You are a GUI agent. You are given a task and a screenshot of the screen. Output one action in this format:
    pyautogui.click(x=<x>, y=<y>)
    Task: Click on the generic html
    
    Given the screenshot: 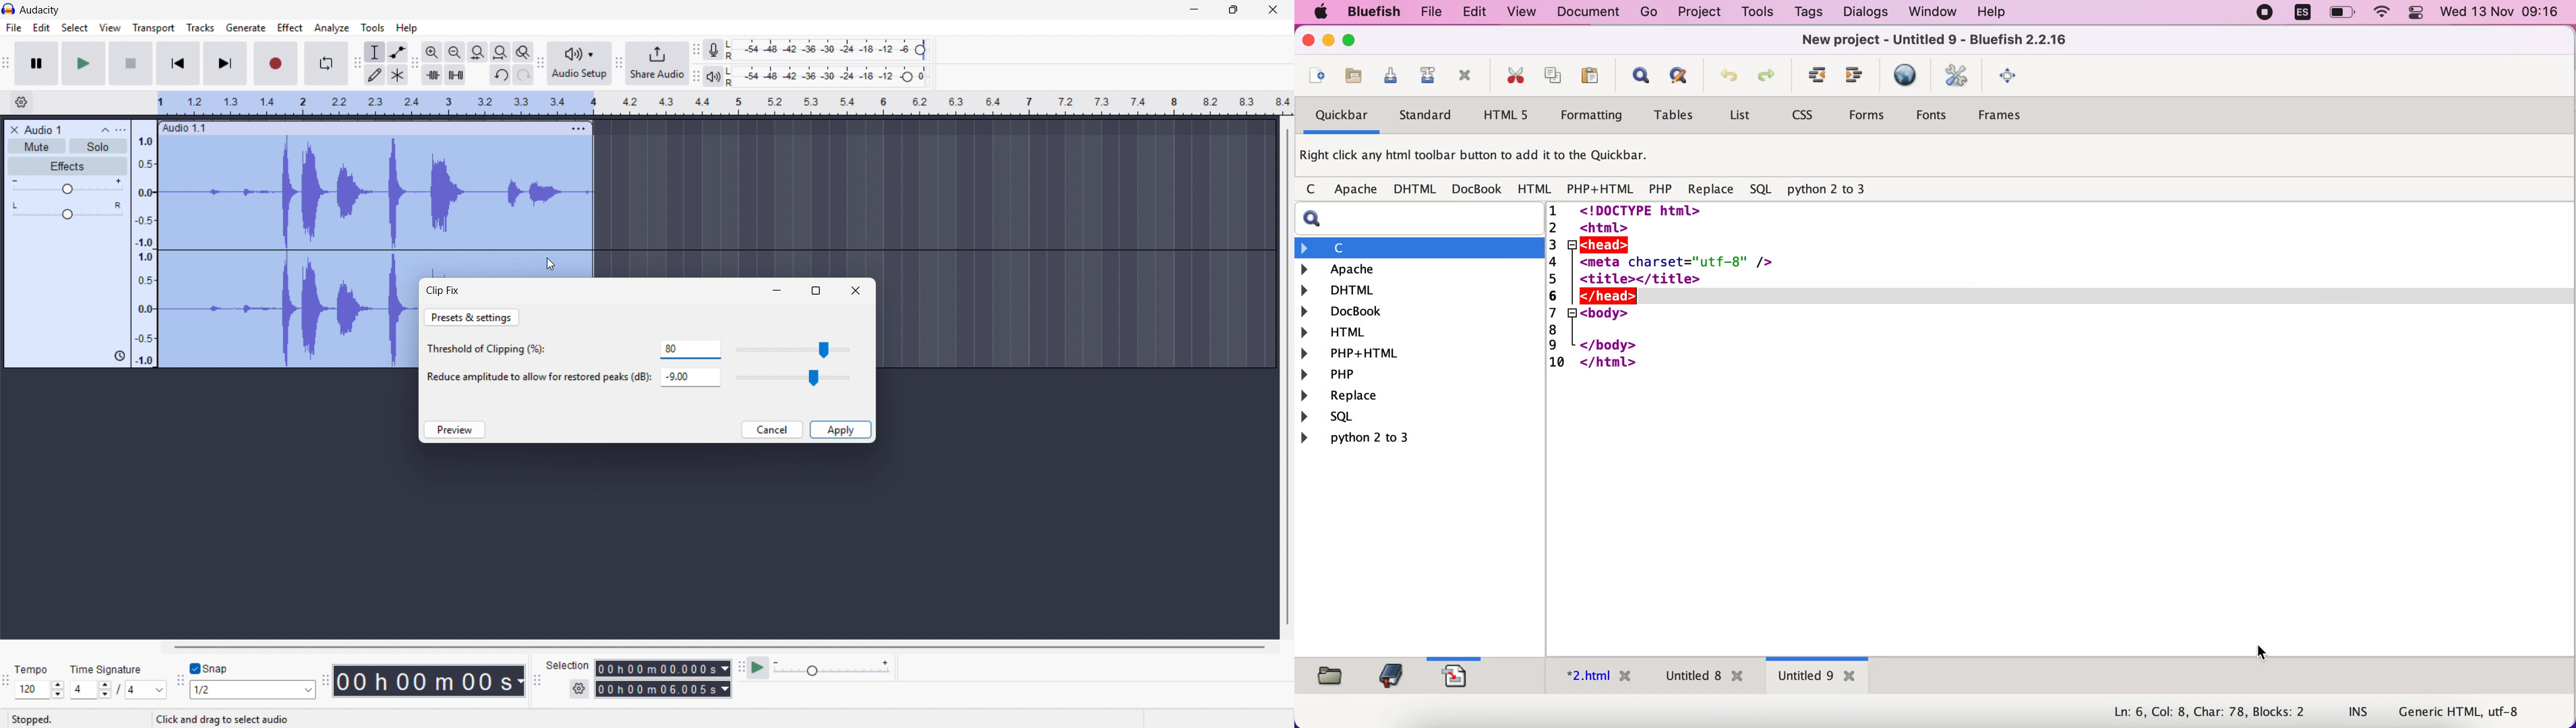 What is the action you would take?
    pyautogui.click(x=2475, y=711)
    